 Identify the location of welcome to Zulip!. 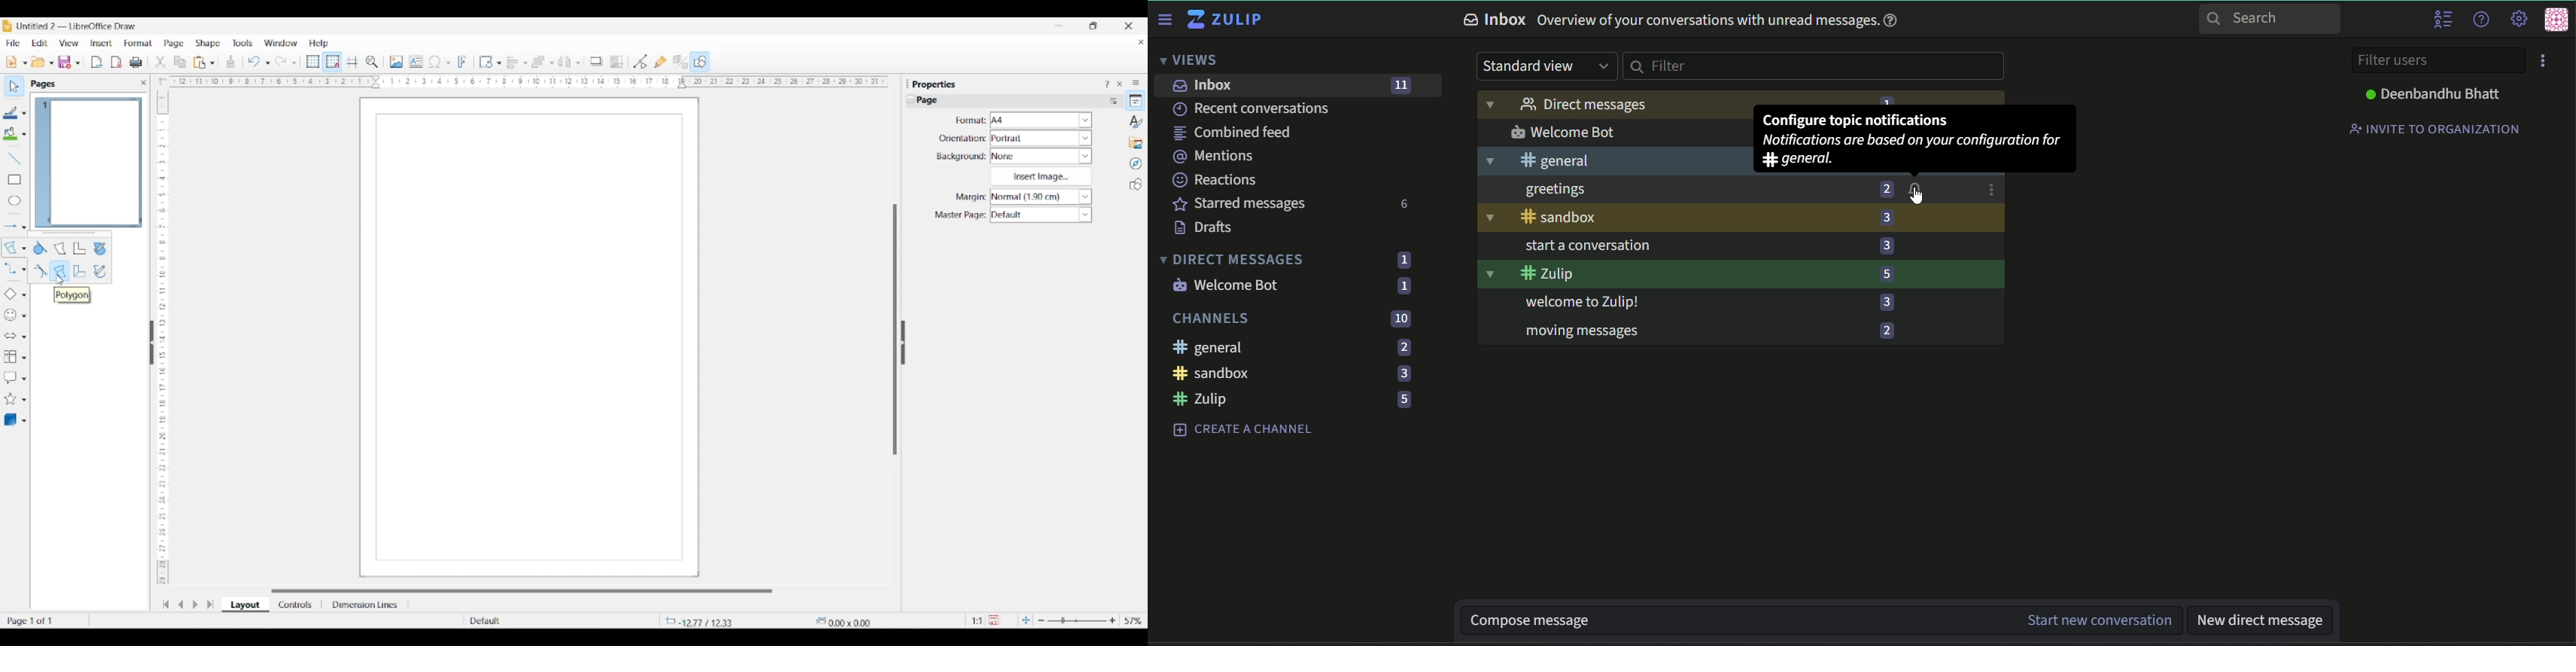
(1689, 302).